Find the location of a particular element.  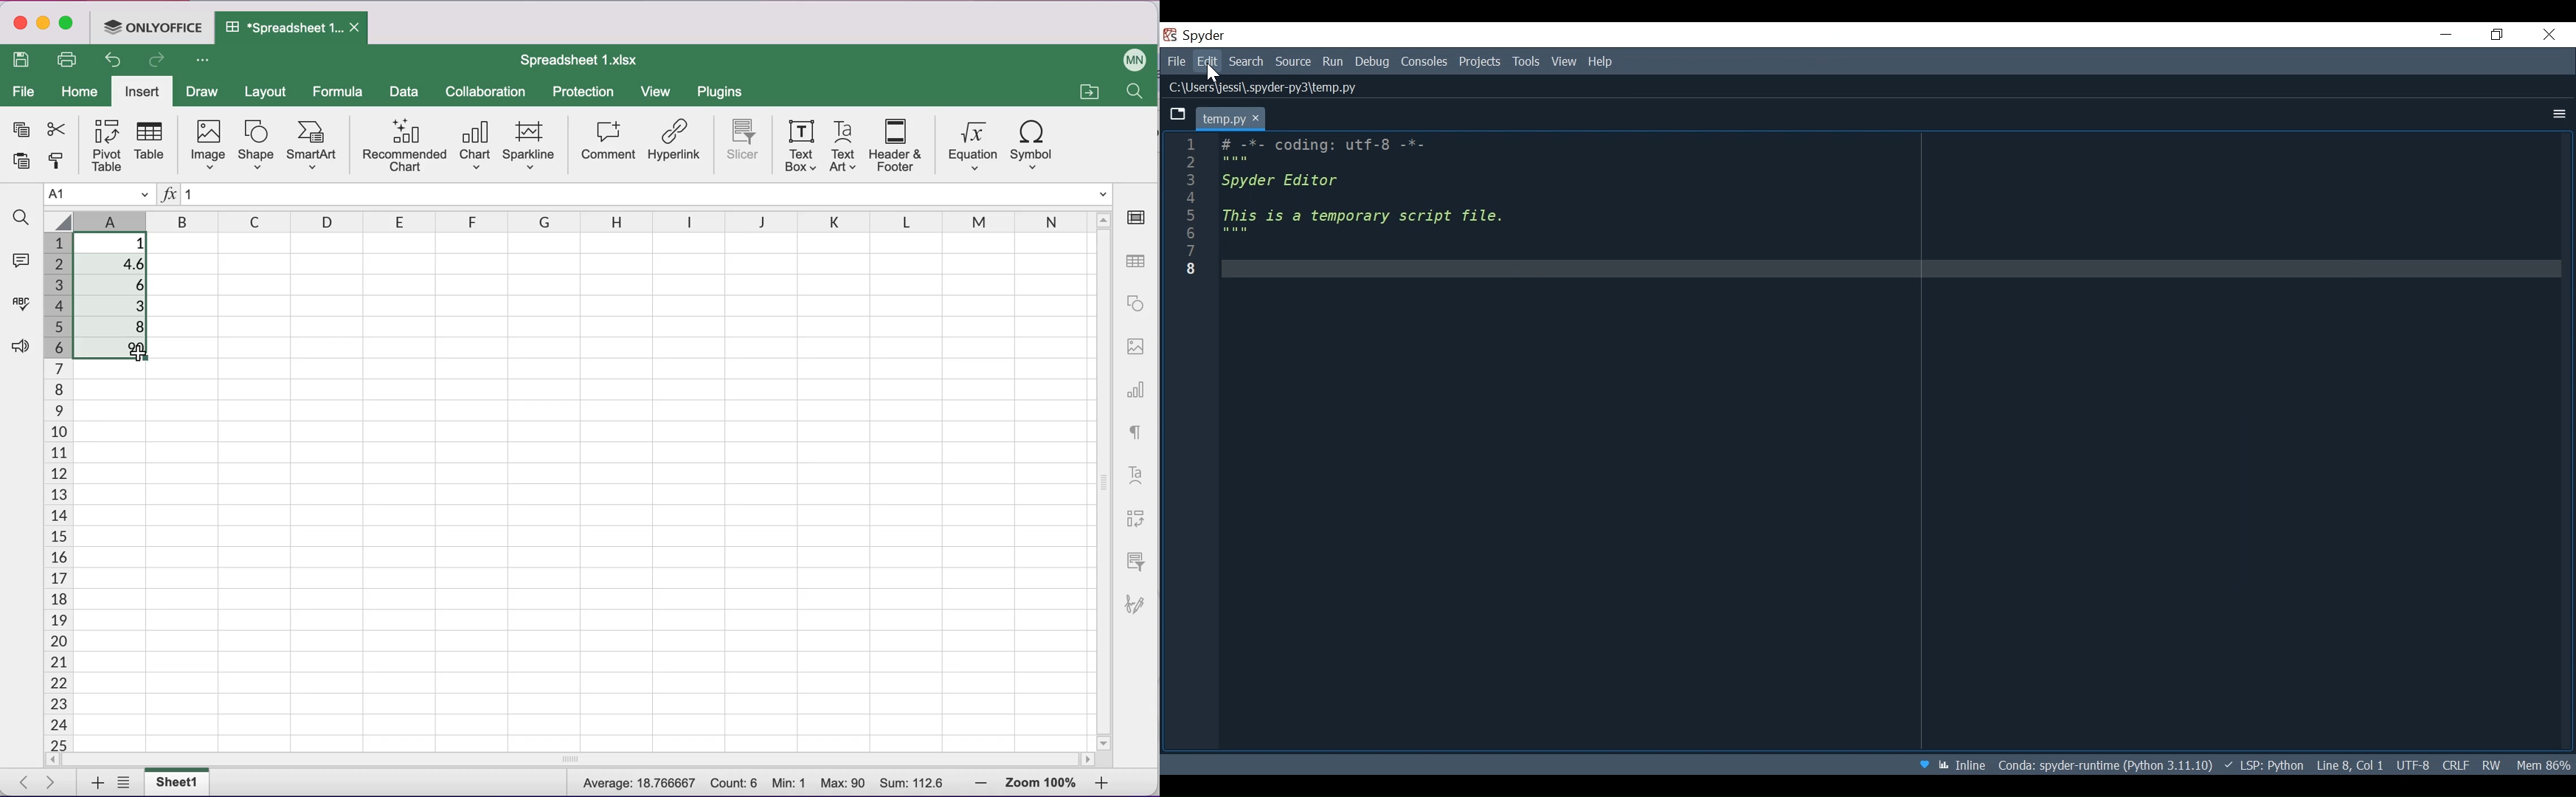

close is located at coordinates (20, 27).